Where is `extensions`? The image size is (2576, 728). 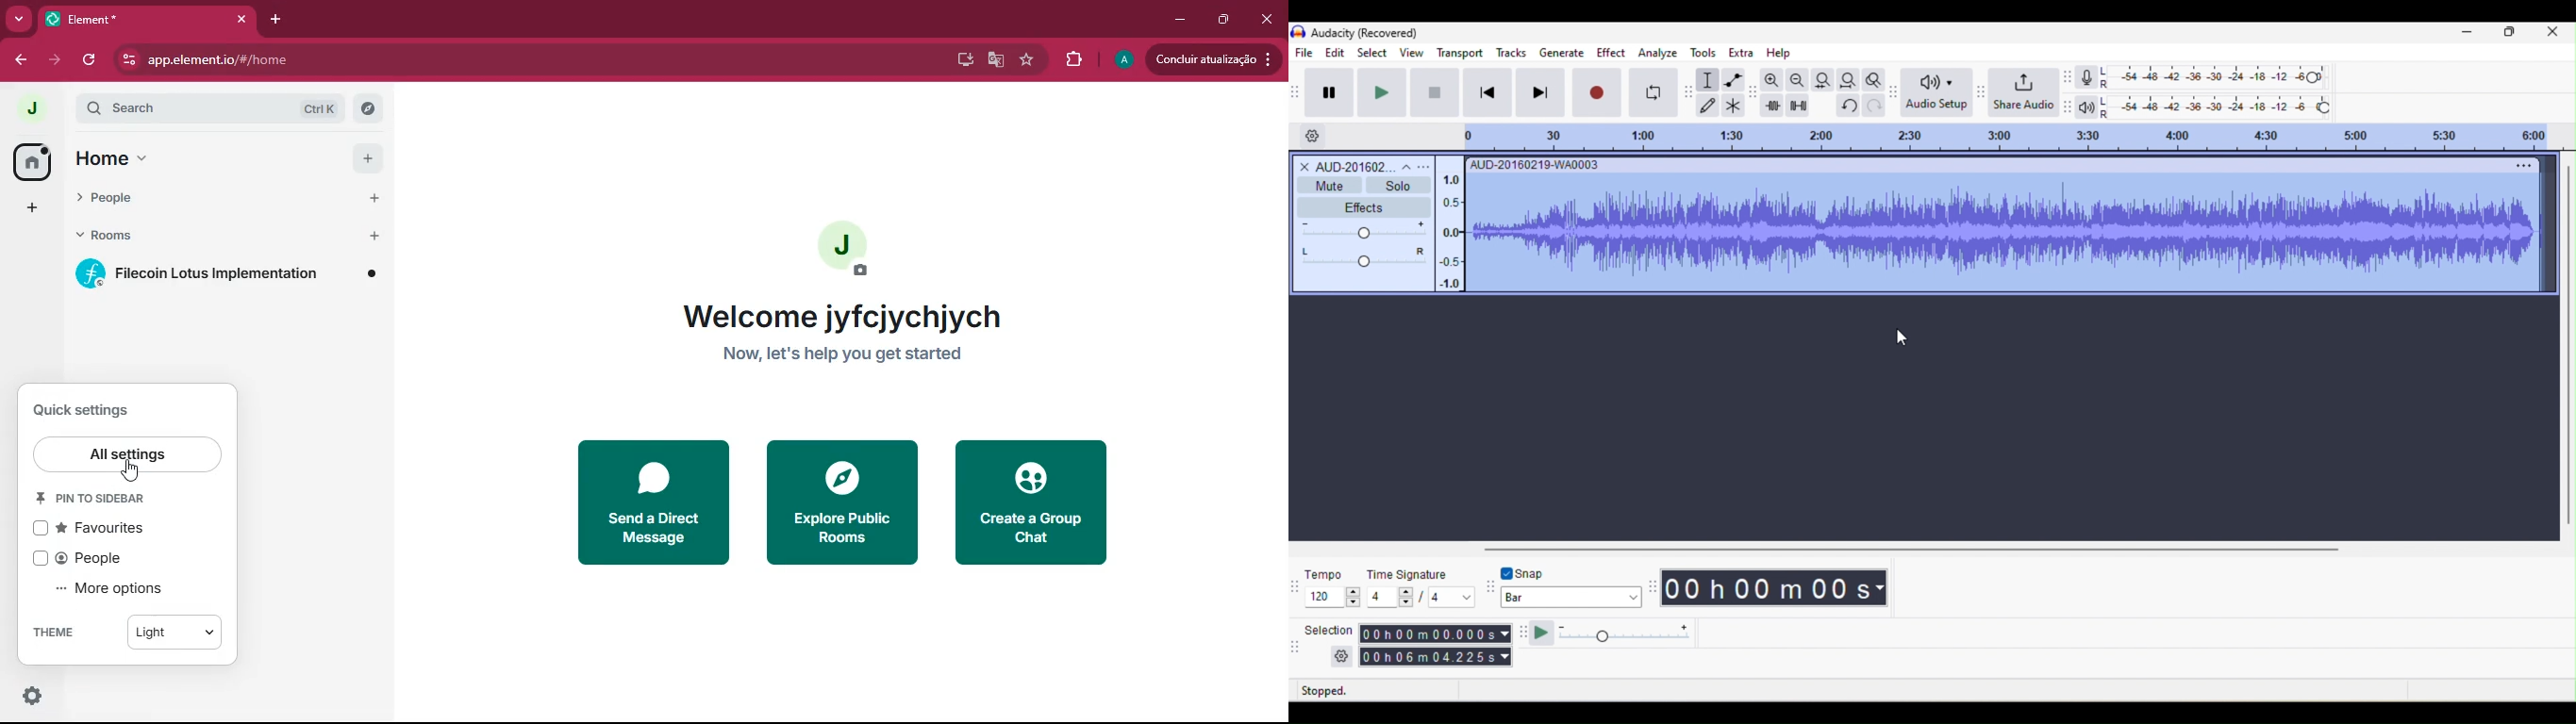
extensions is located at coordinates (1076, 61).